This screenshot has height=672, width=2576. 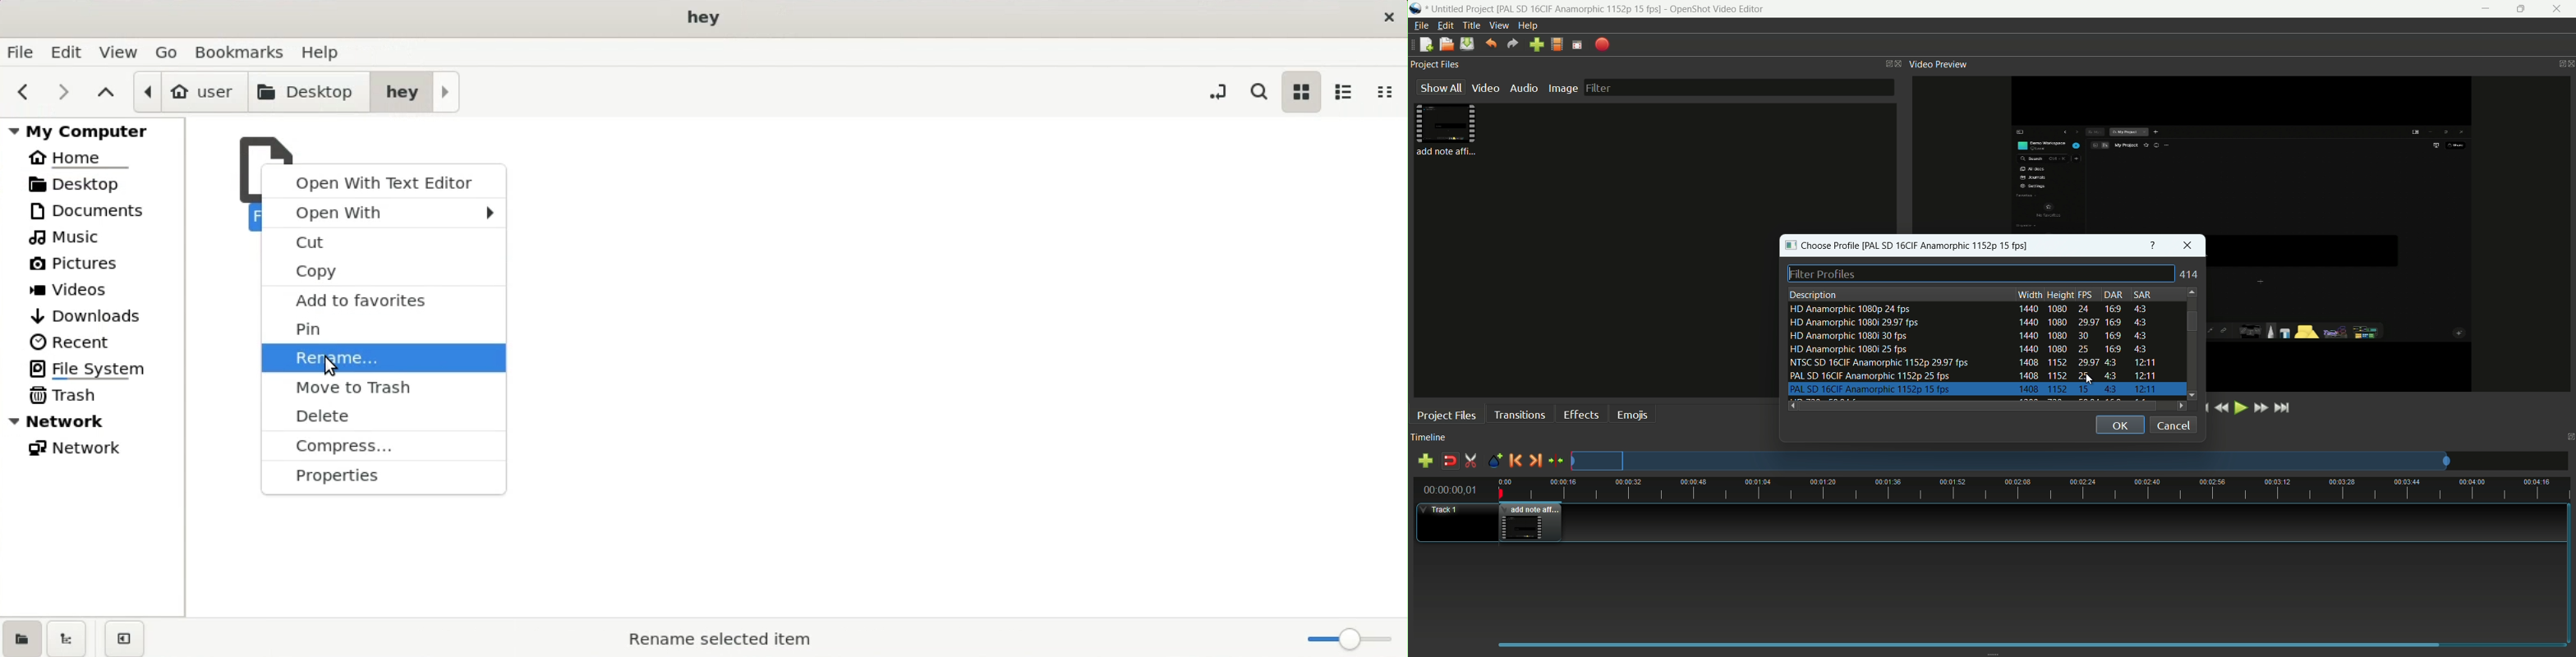 What do you see at coordinates (1983, 274) in the screenshot?
I see `filter profiles` at bounding box center [1983, 274].